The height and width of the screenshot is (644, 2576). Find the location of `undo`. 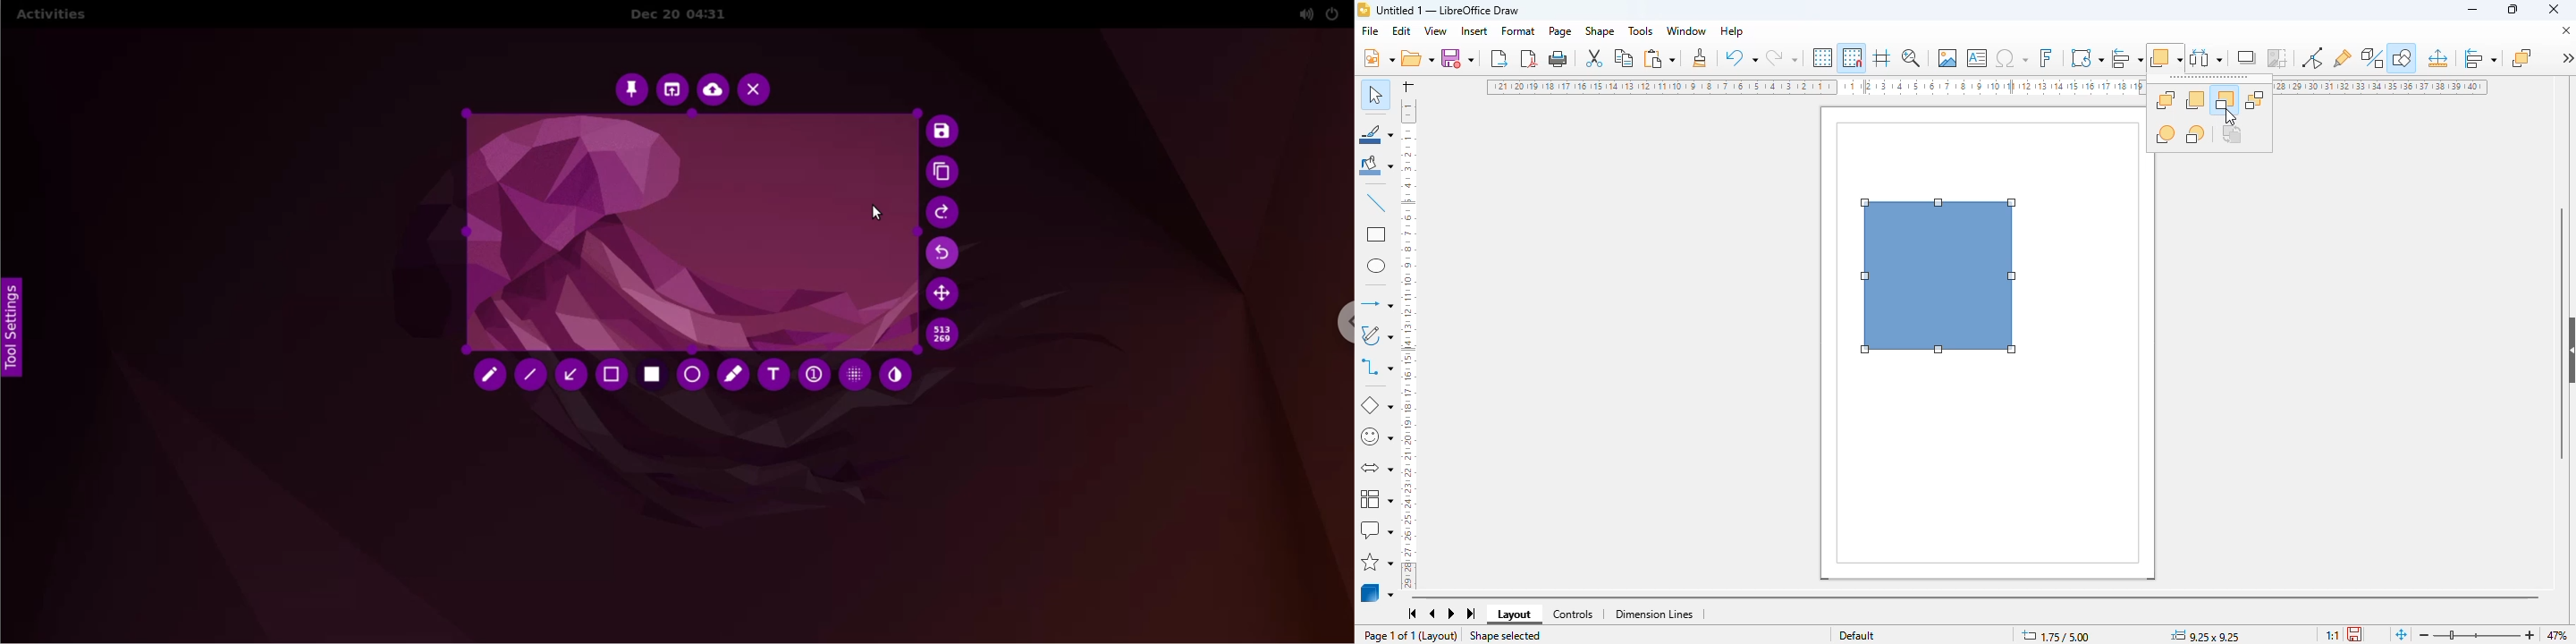

undo is located at coordinates (1742, 57).